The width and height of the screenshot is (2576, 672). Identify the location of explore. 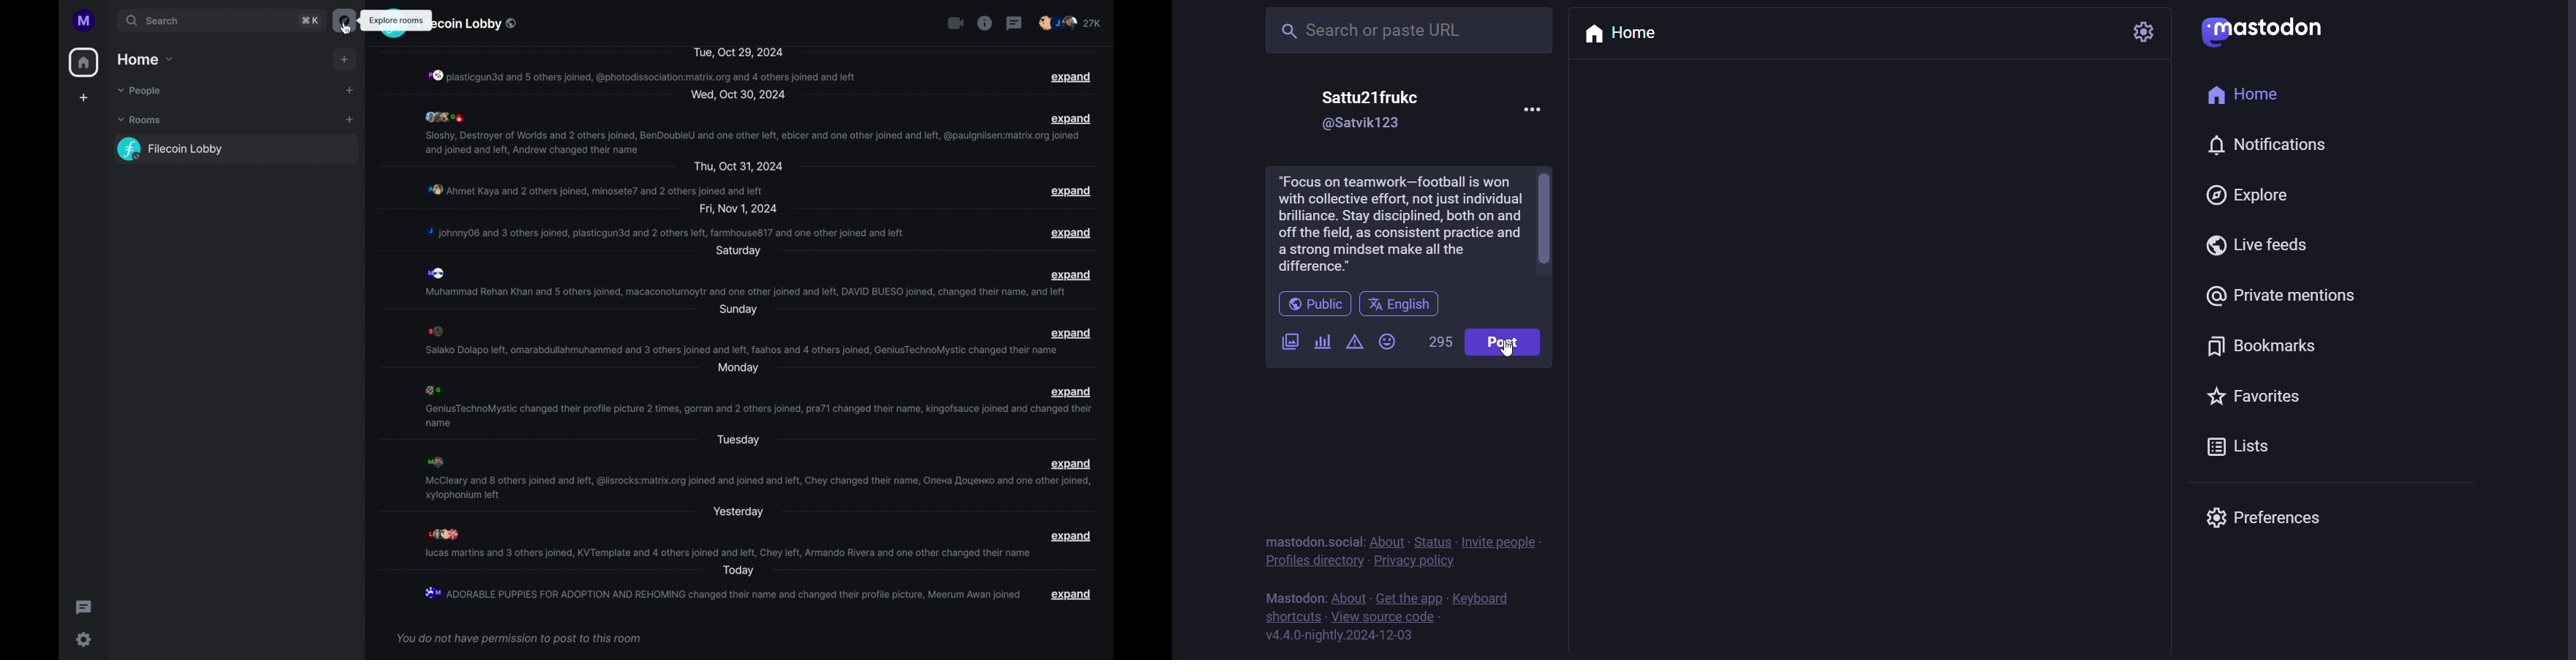
(2250, 197).